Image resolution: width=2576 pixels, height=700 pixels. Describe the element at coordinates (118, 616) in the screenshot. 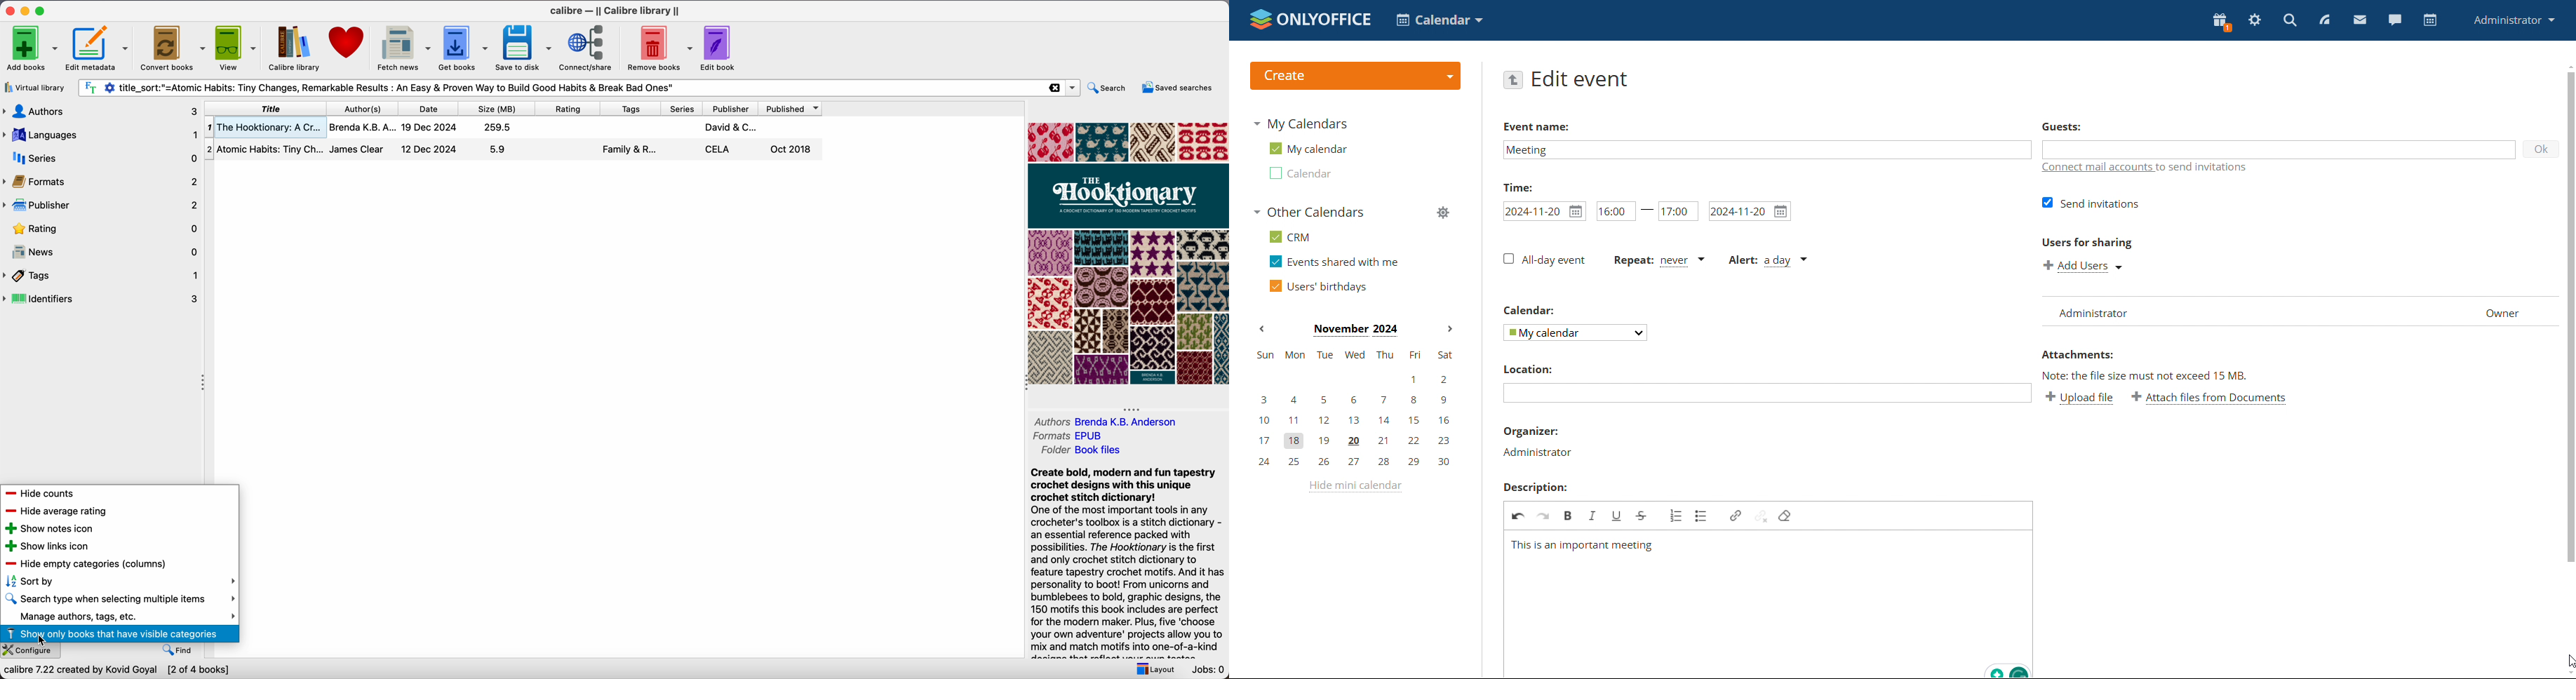

I see `manage authors, tags, etc` at that location.